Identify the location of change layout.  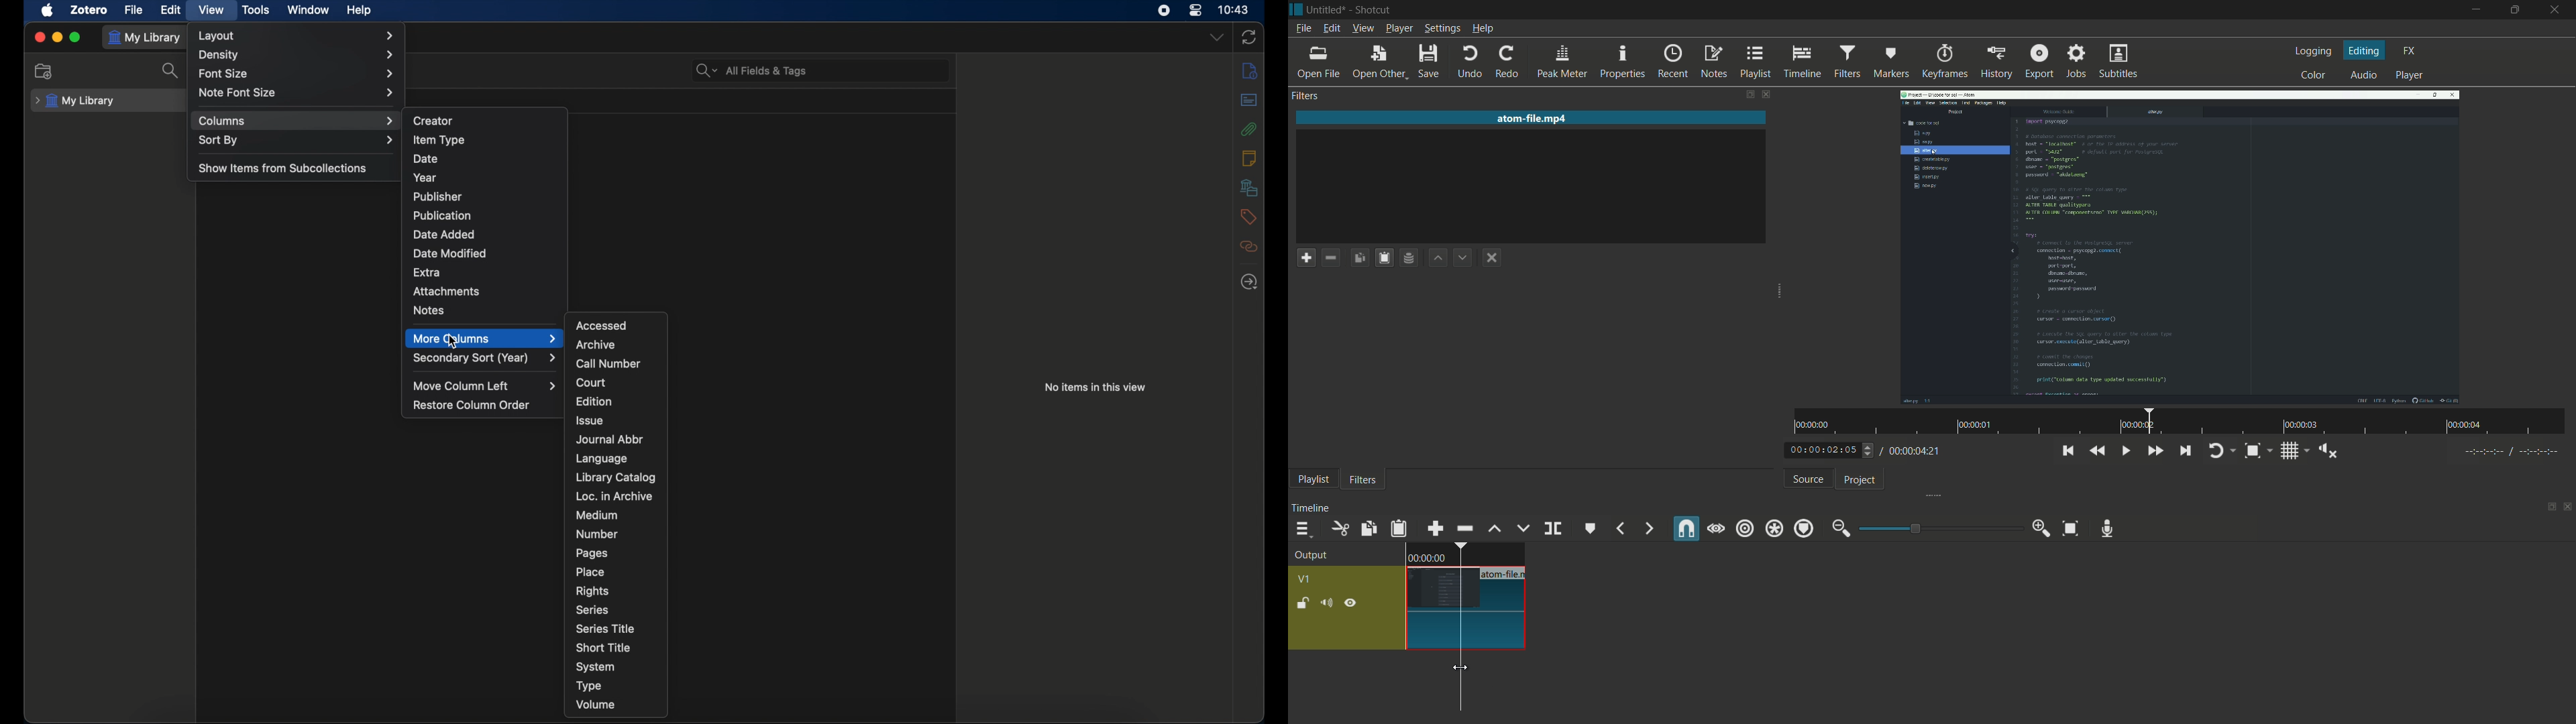
(1748, 95).